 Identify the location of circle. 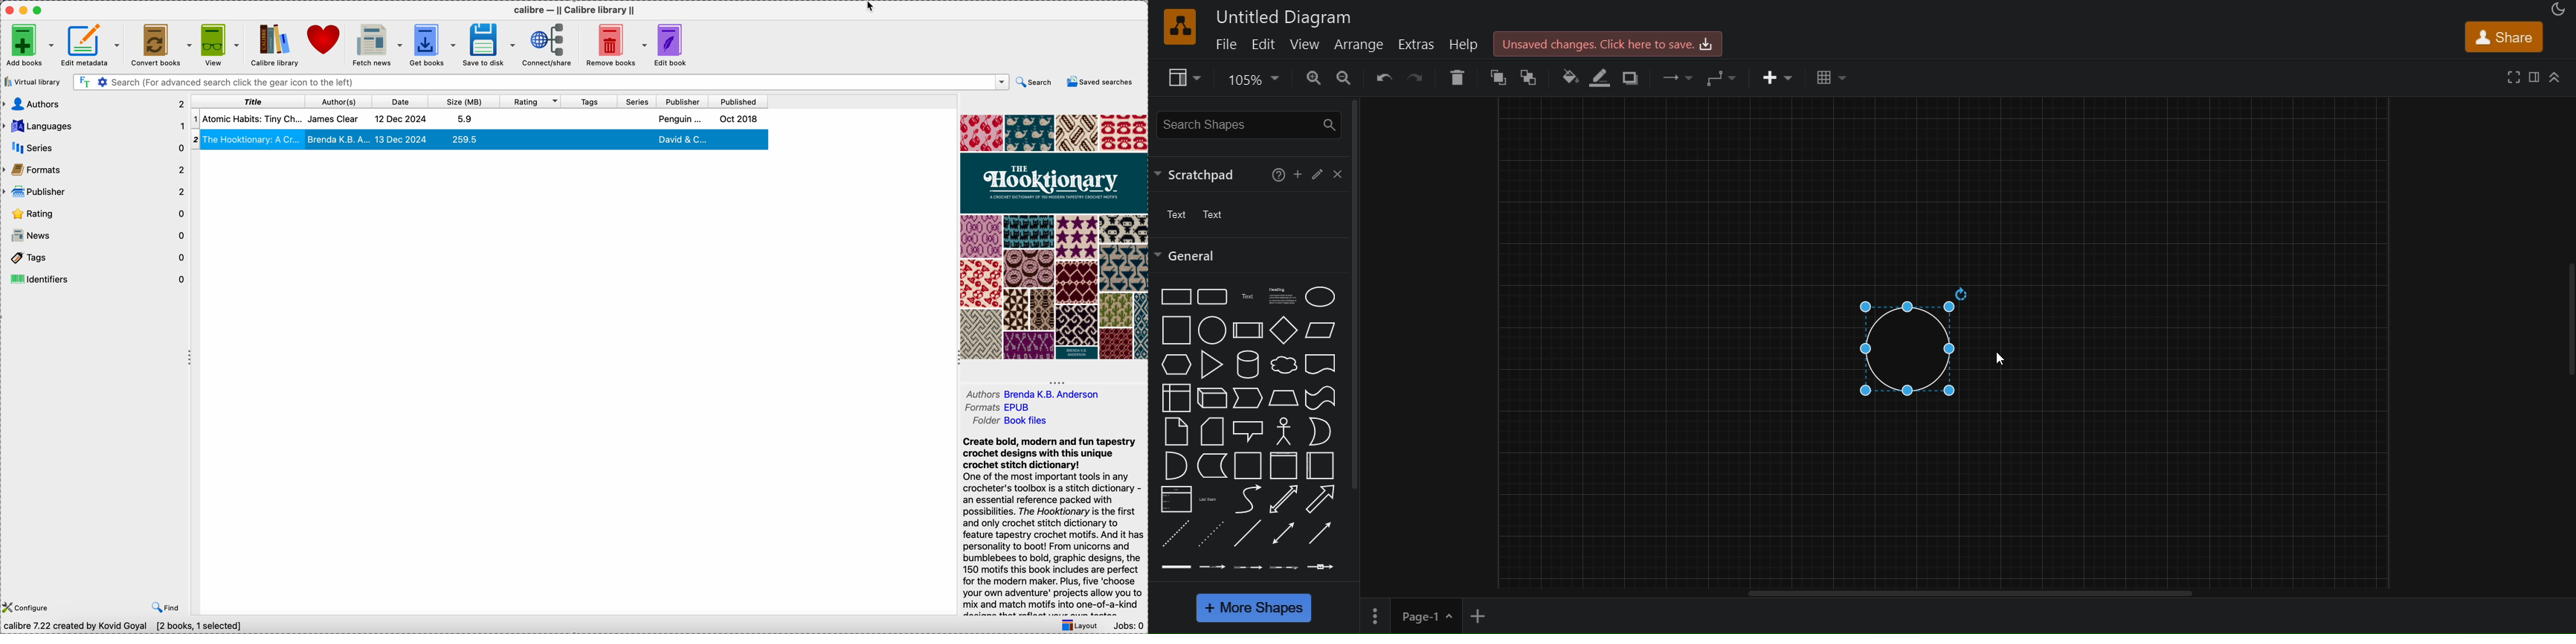
(1212, 330).